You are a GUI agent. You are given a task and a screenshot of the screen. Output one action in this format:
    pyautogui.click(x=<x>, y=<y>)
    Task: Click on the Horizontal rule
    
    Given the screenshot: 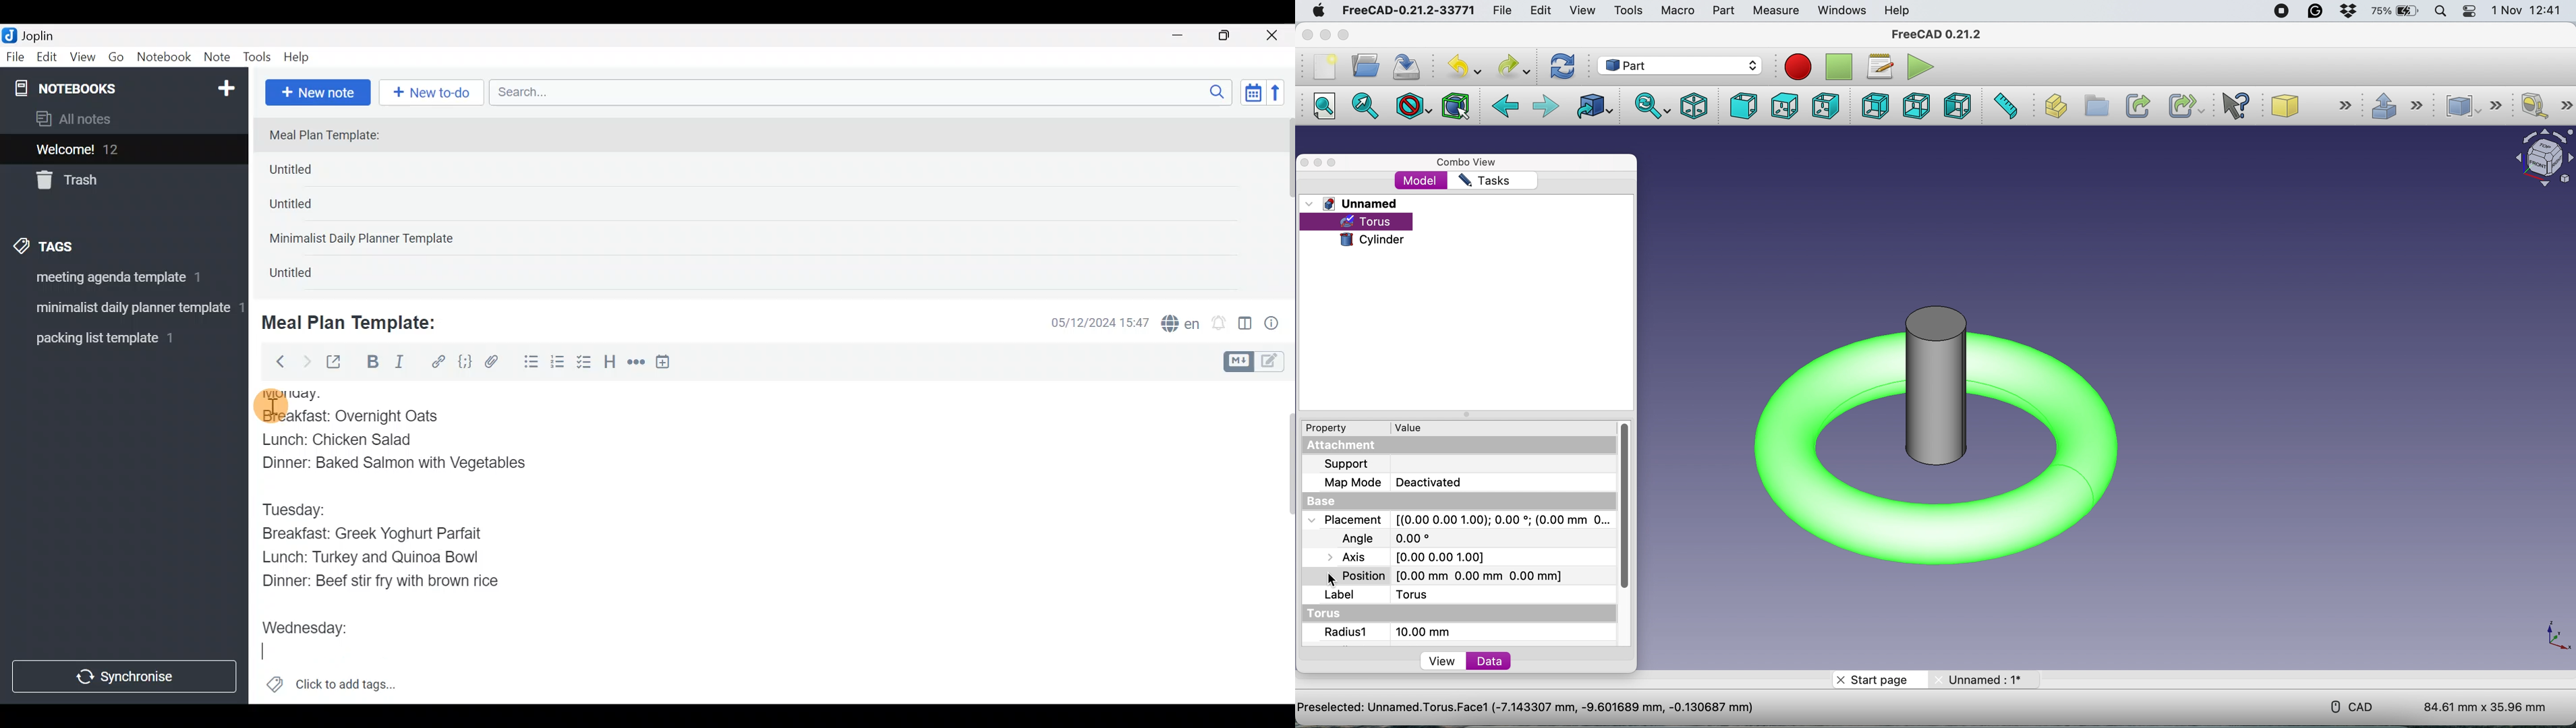 What is the action you would take?
    pyautogui.click(x=636, y=363)
    